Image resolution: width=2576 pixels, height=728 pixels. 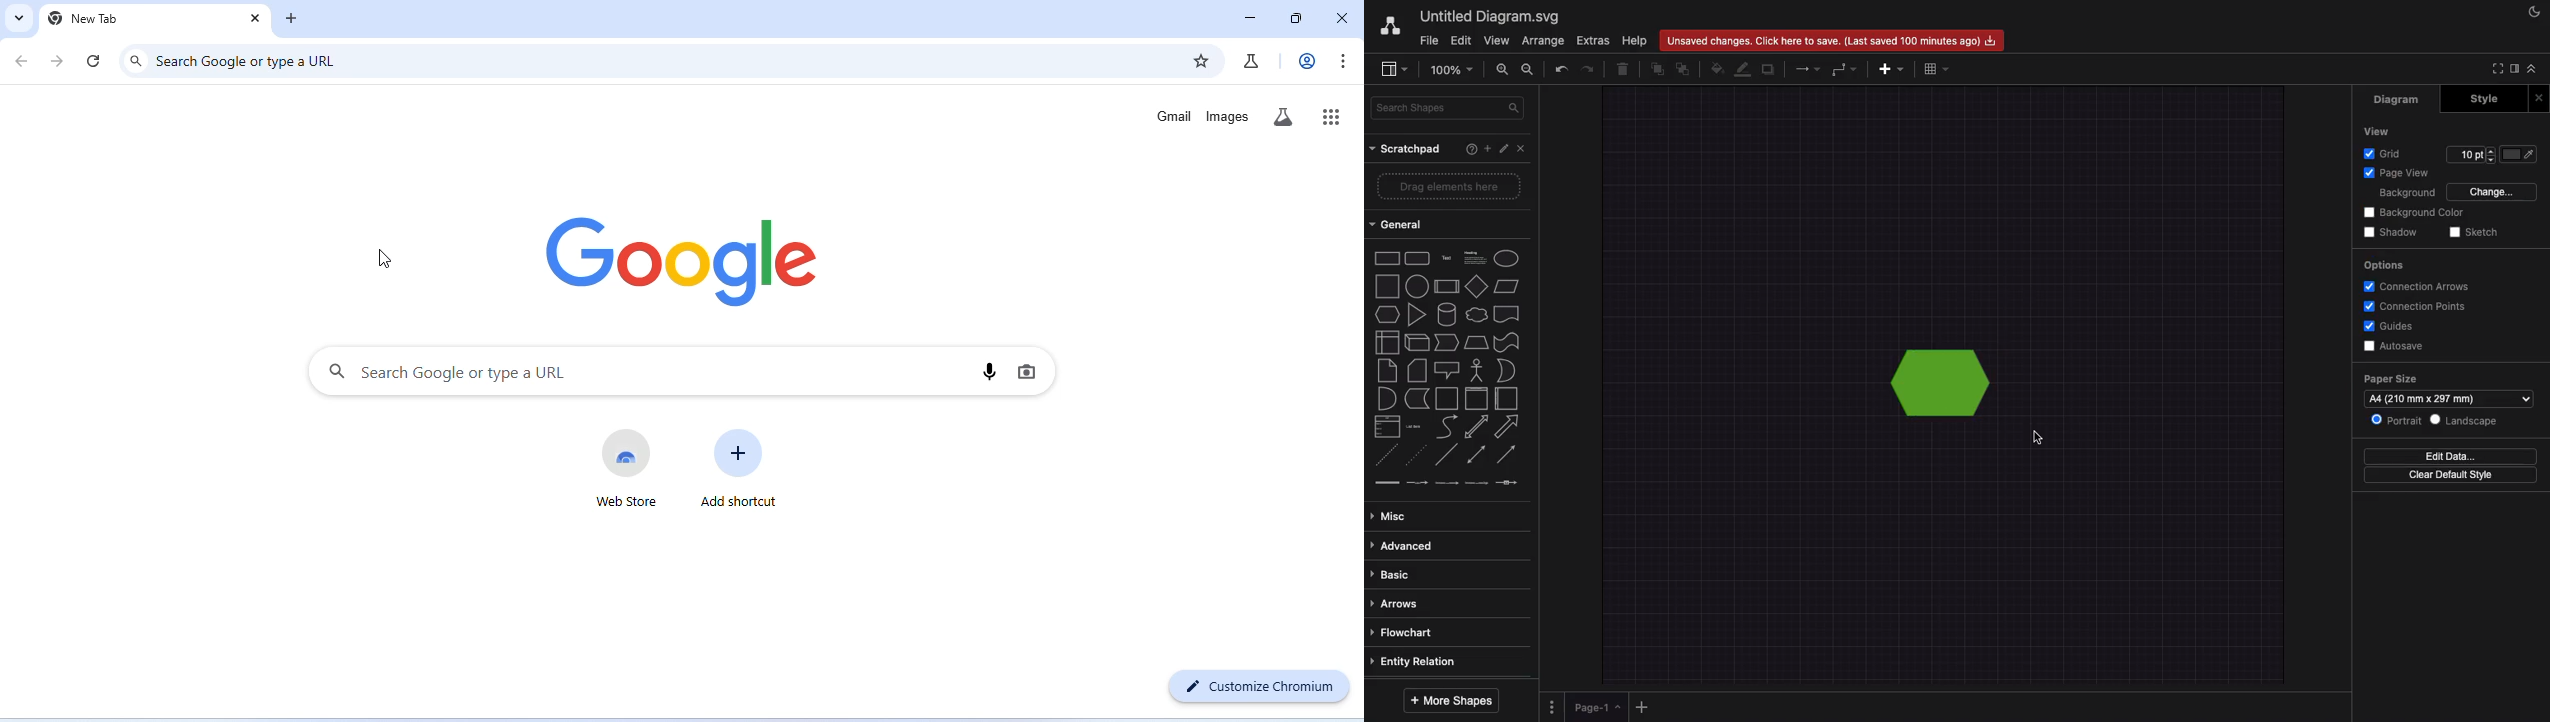 What do you see at coordinates (1657, 70) in the screenshot?
I see `To front` at bounding box center [1657, 70].